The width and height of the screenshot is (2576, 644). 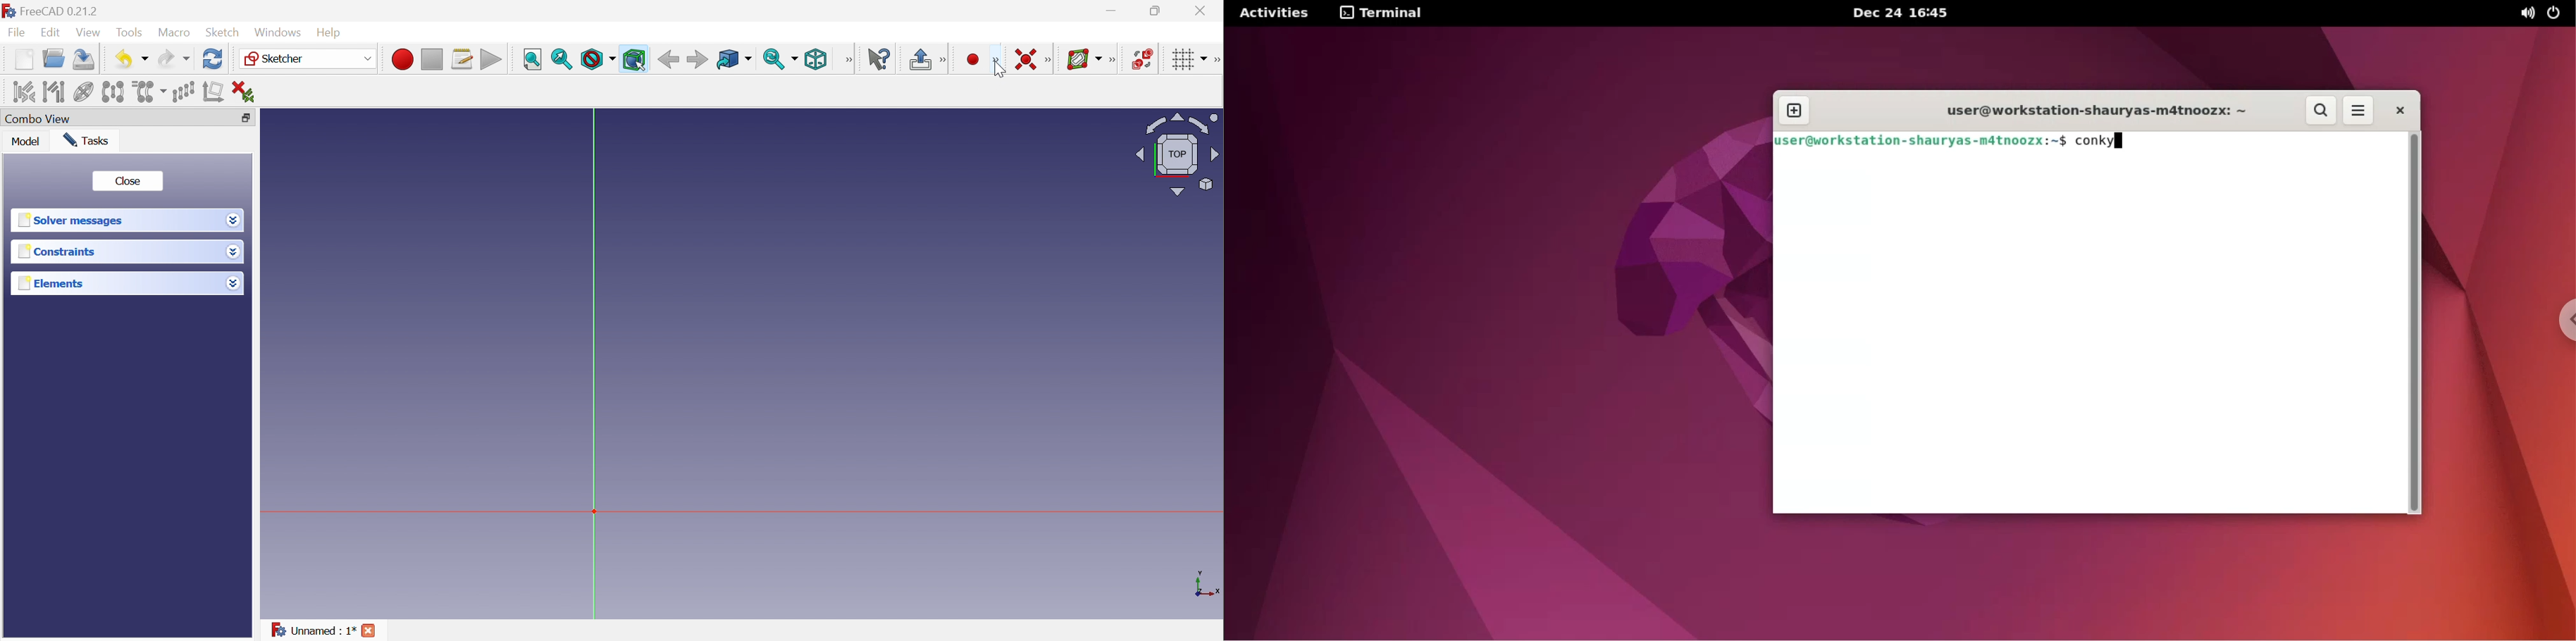 I want to click on canvas, so click(x=667, y=346).